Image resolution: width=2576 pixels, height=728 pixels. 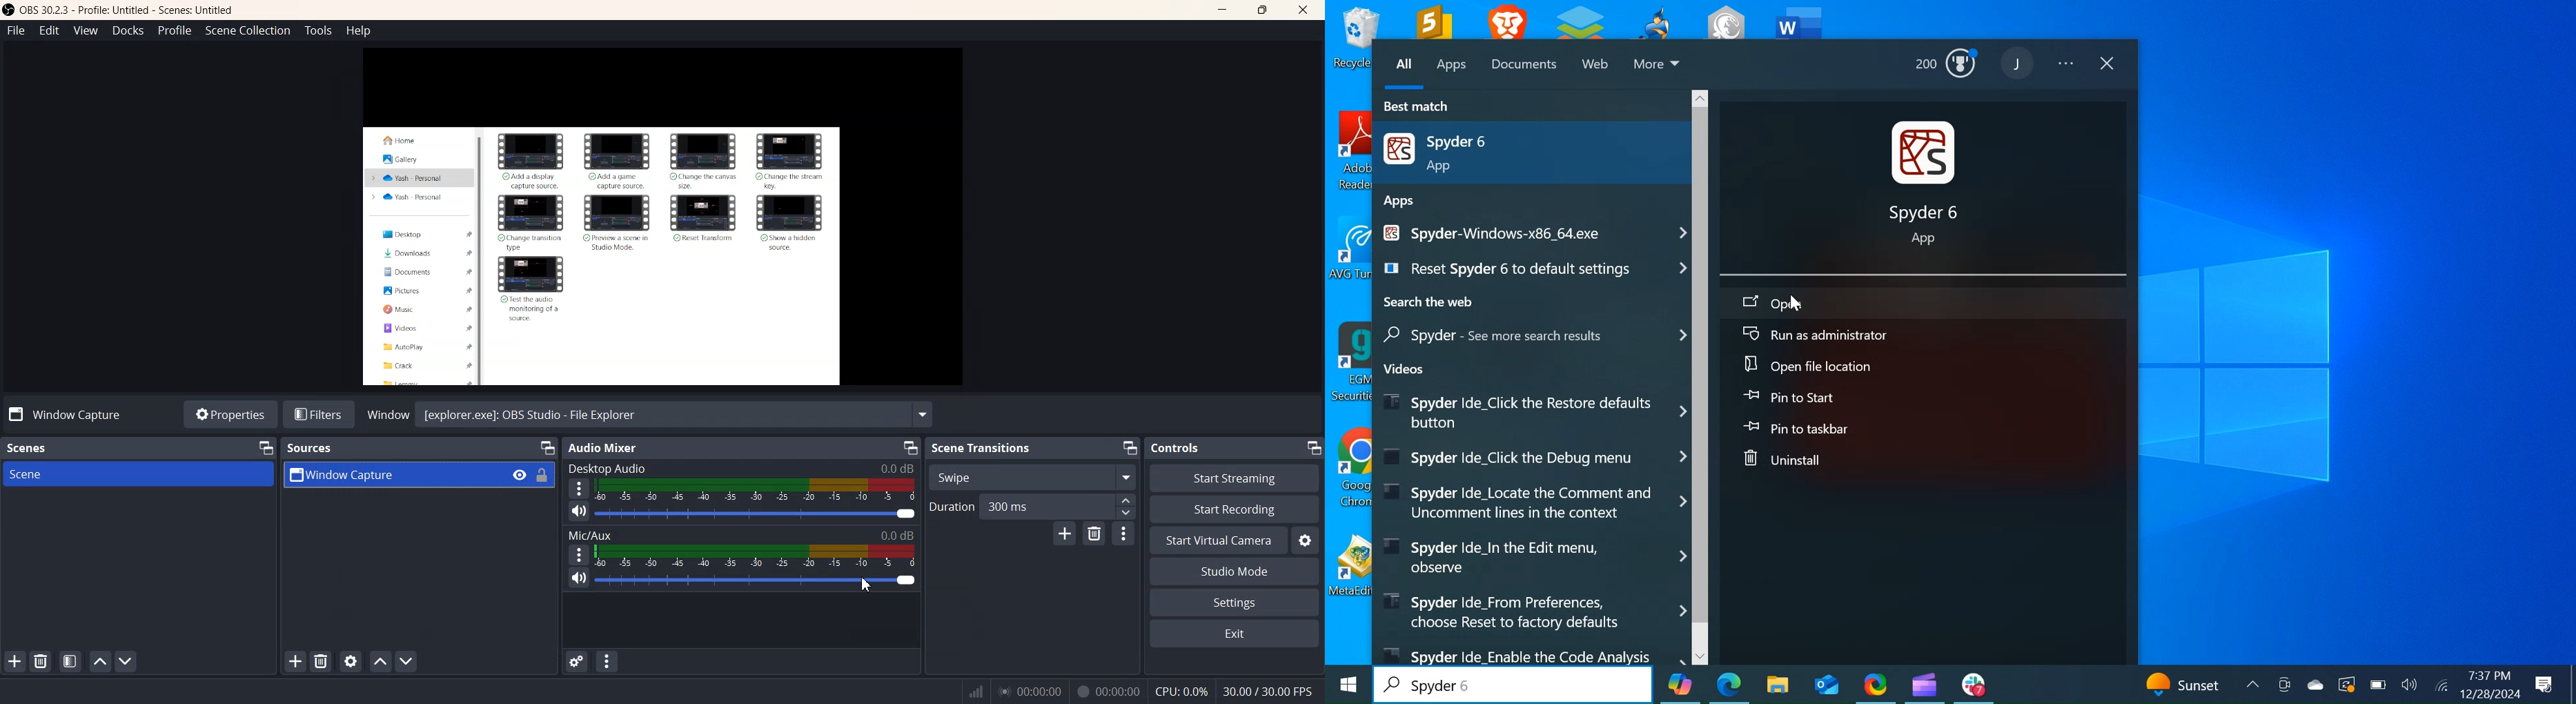 I want to click on Spyder Desktop Icon, so click(x=1929, y=187).